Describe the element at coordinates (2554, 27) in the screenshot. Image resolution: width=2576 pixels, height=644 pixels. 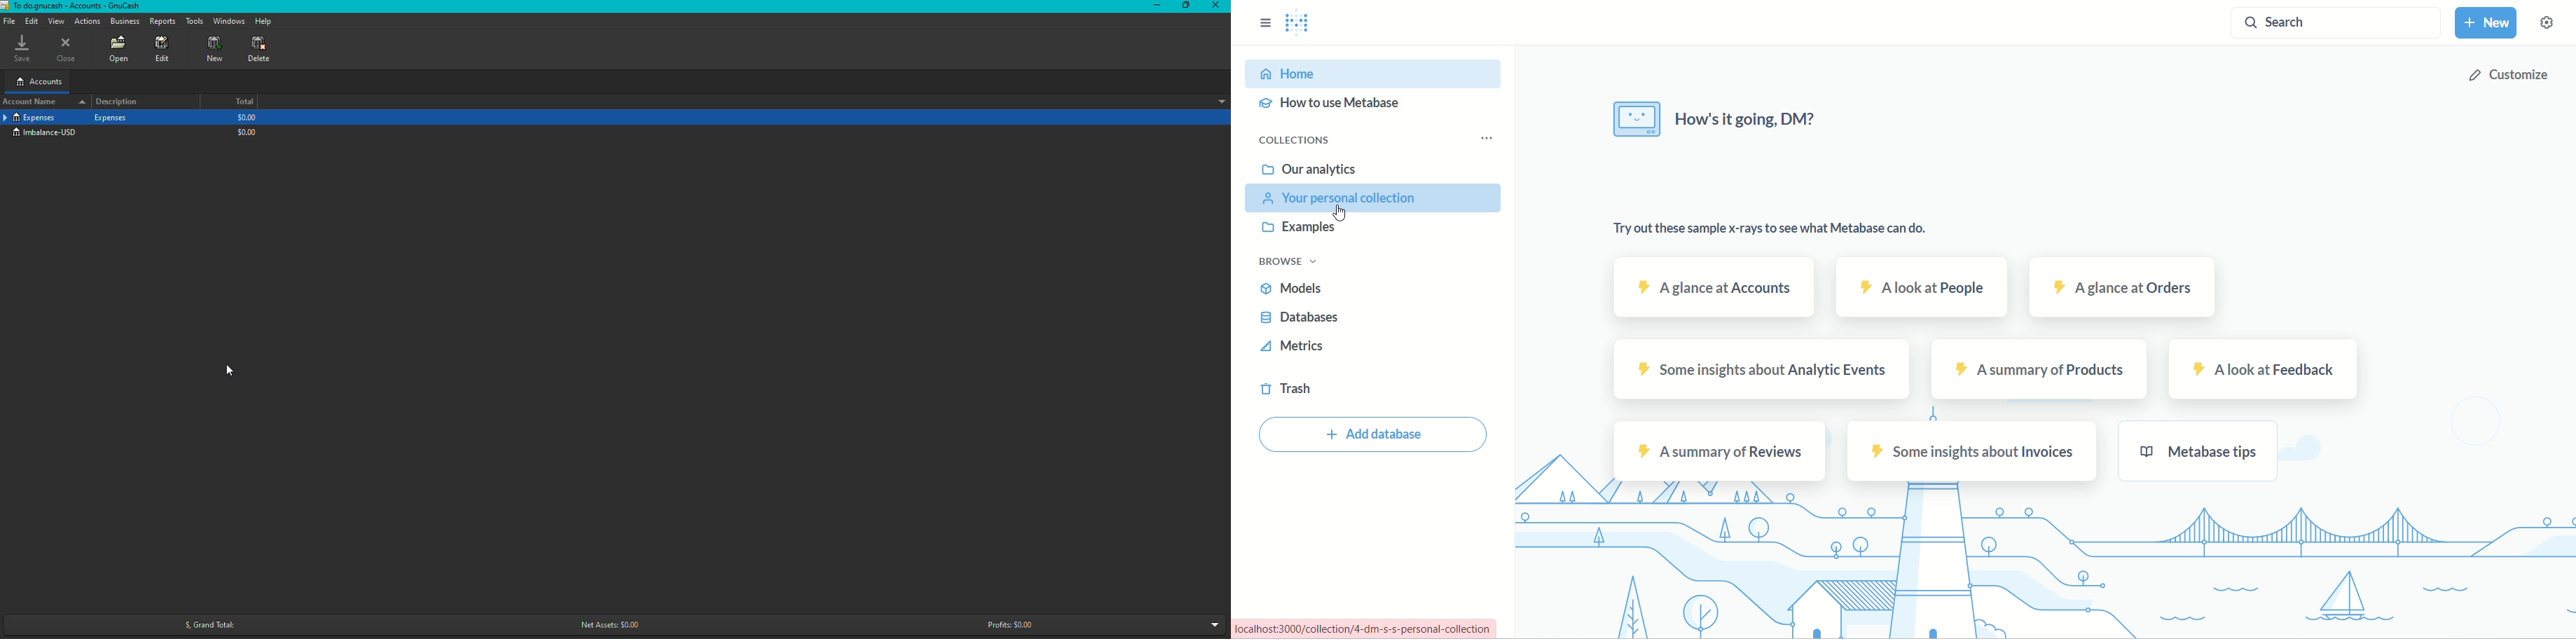
I see `settings` at that location.